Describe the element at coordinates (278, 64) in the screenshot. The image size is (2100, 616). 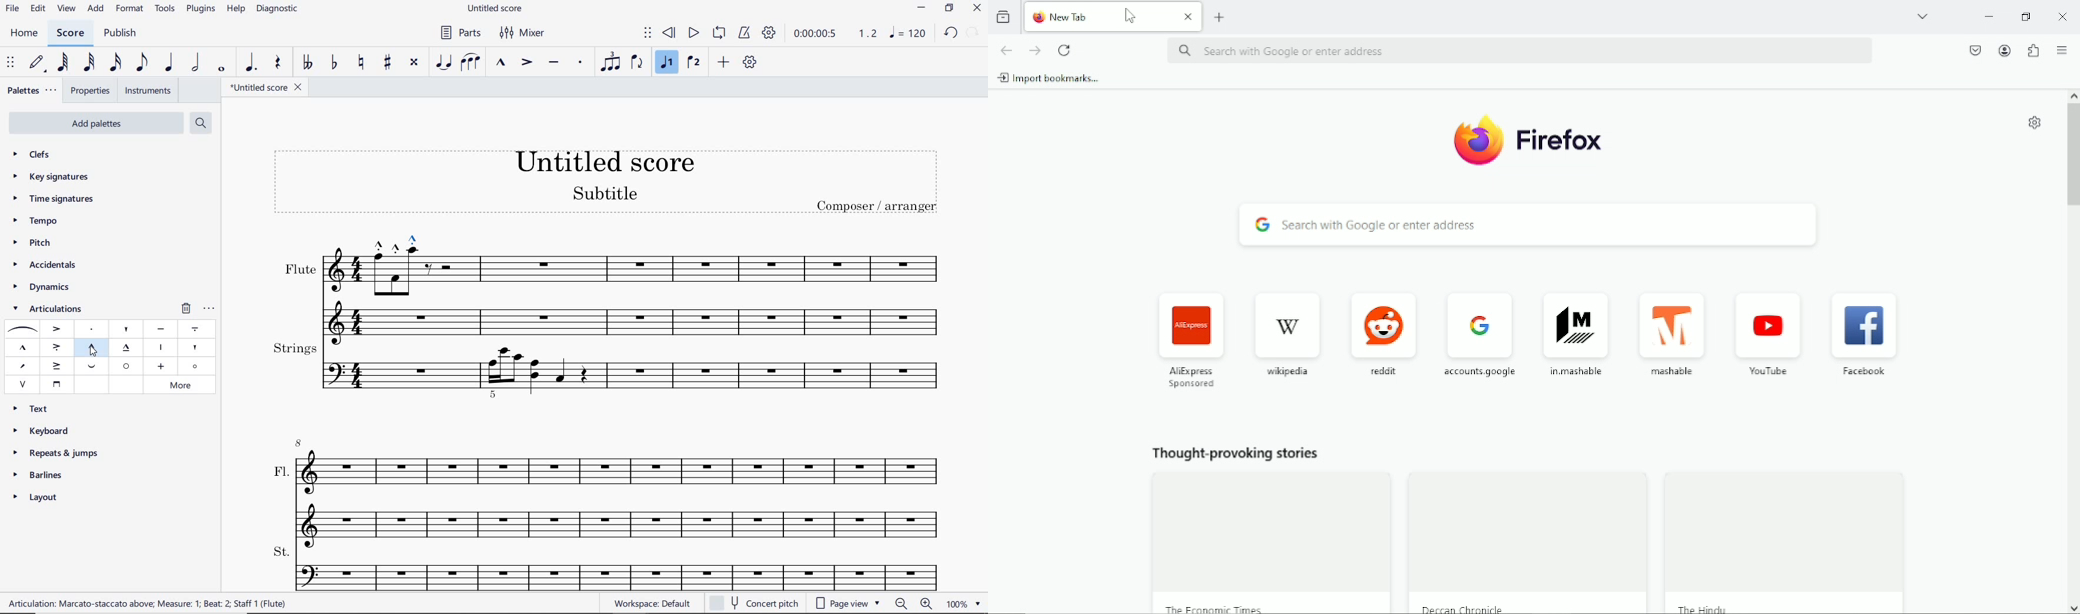
I see `REST` at that location.